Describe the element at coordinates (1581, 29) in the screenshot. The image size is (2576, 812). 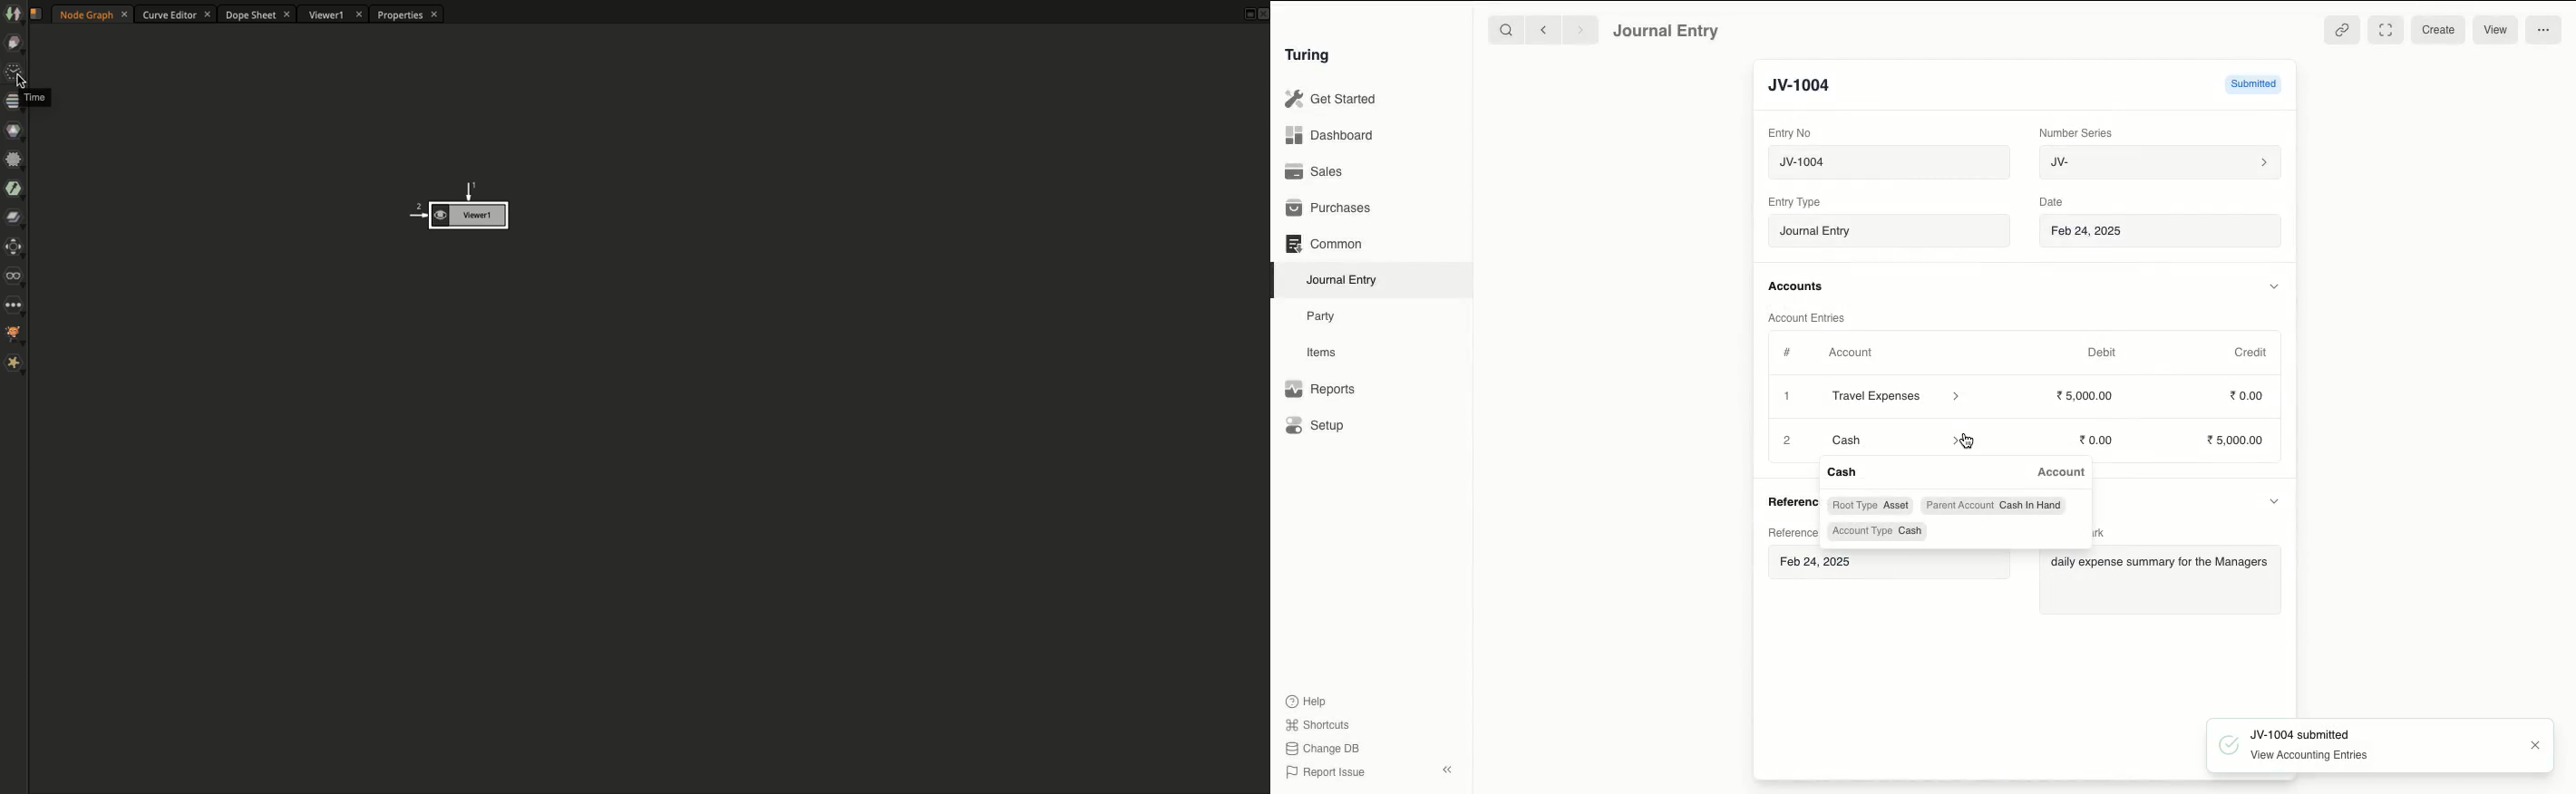
I see `Forward` at that location.